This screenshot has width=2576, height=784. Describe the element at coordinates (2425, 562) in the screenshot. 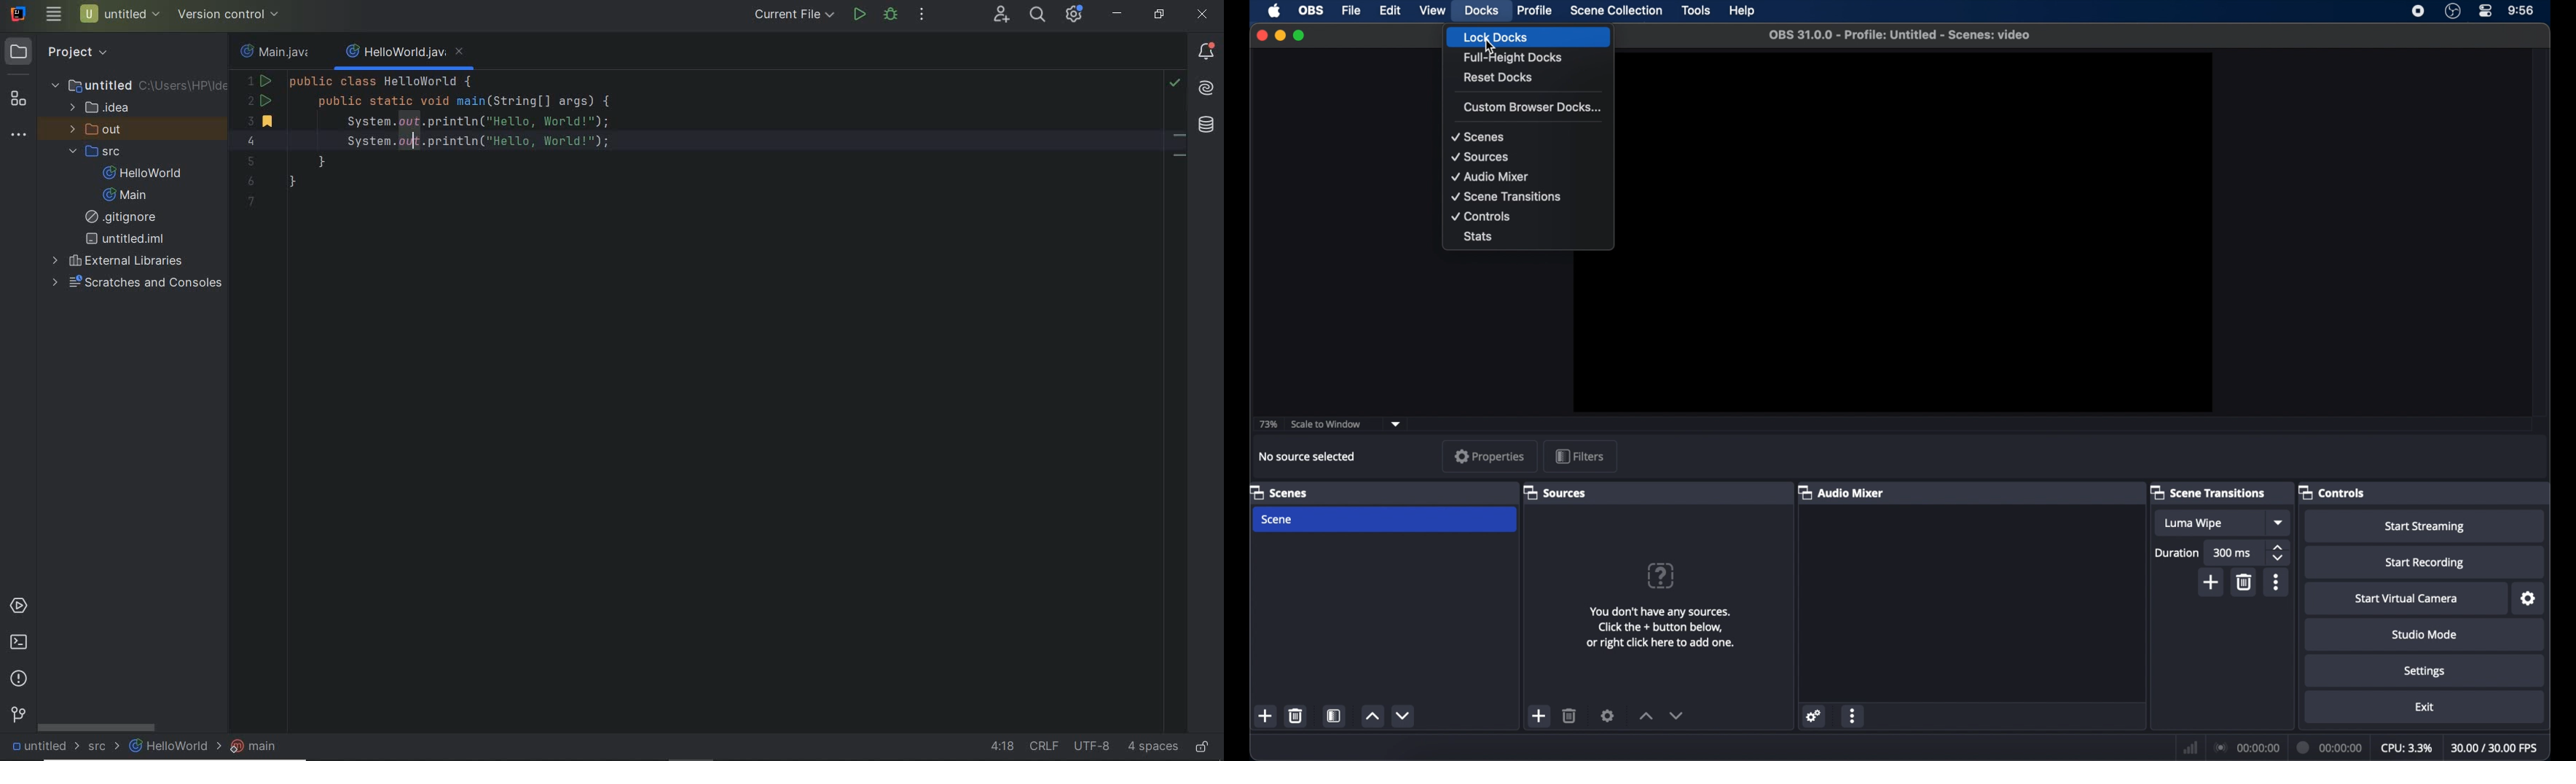

I see `start recording` at that location.